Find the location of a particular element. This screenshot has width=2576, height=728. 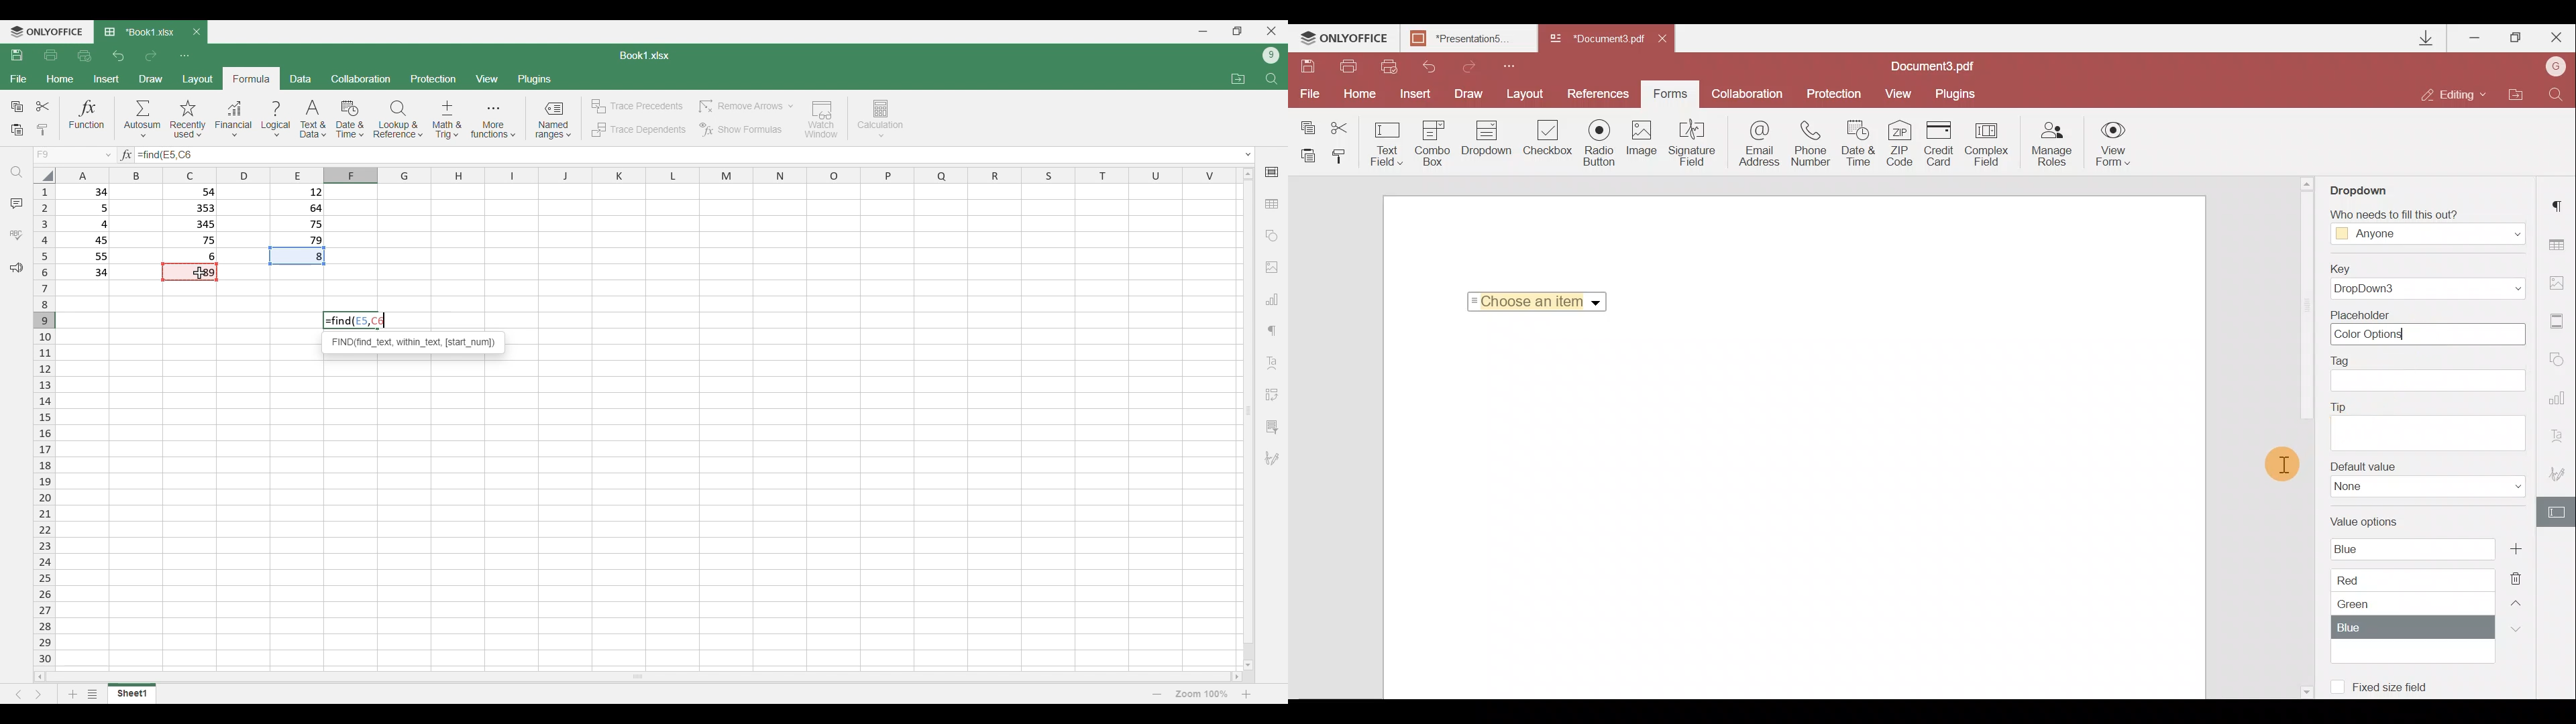

Named ranges is located at coordinates (553, 120).